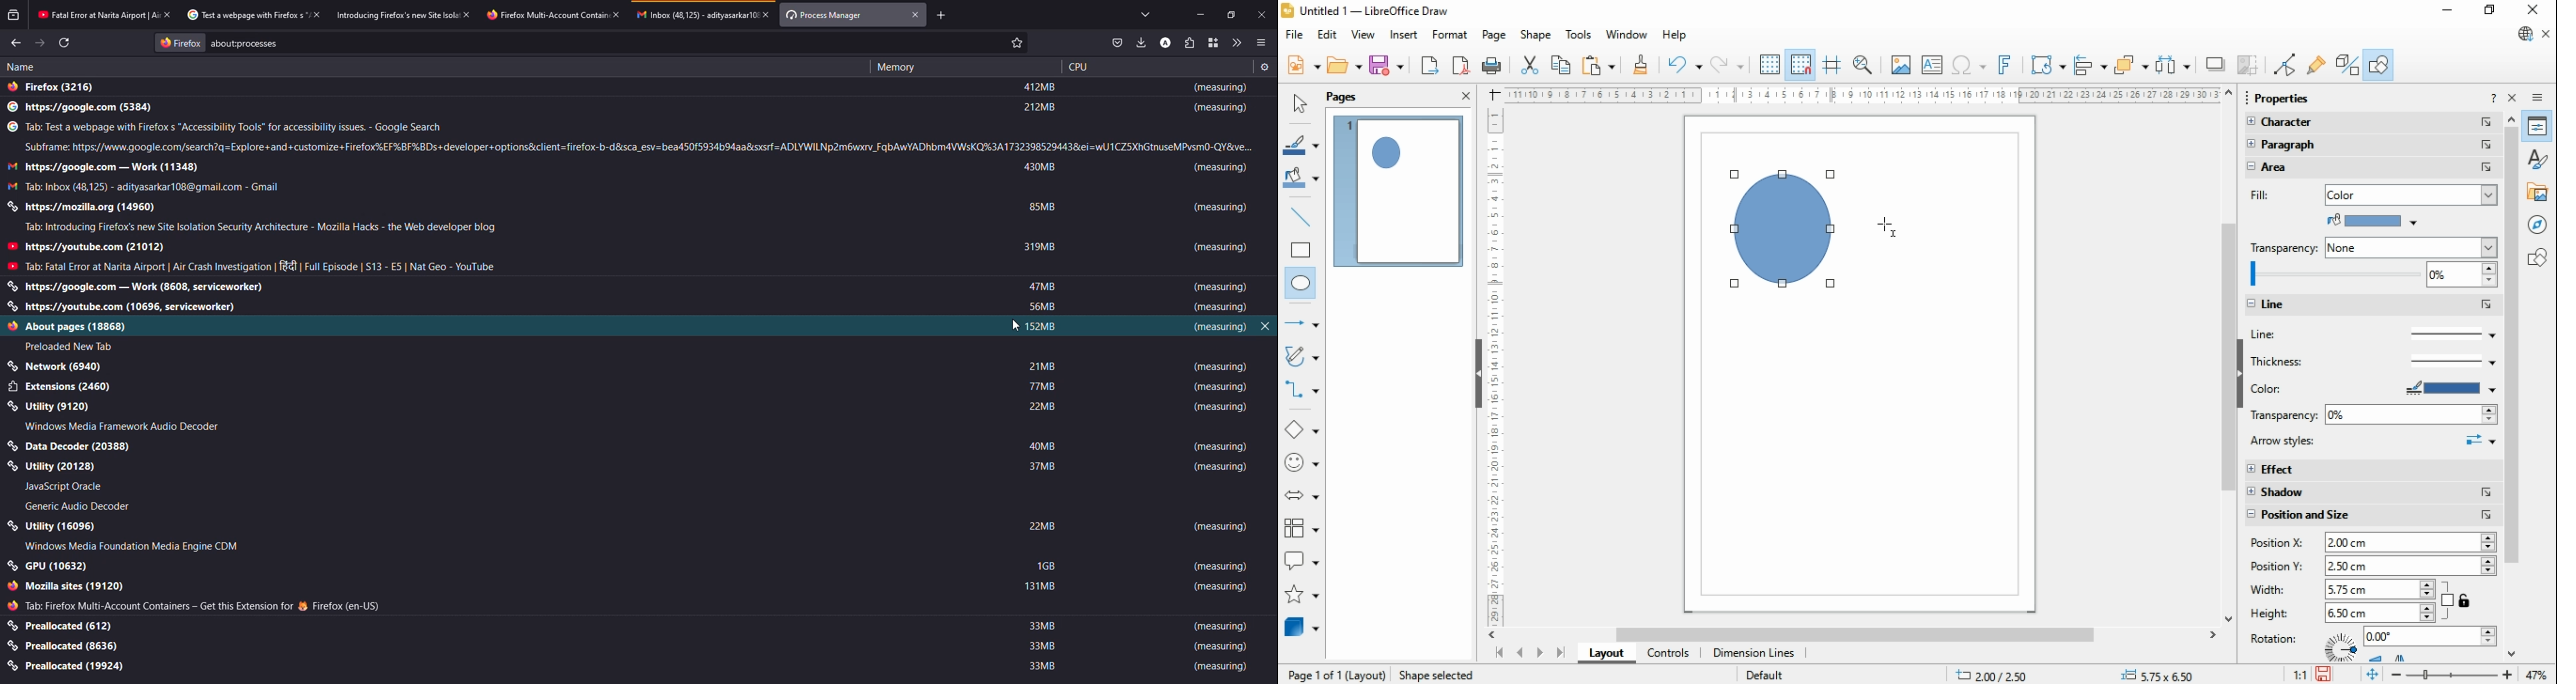 Image resolution: width=2576 pixels, height=700 pixels. Describe the element at coordinates (13, 15) in the screenshot. I see `view recent` at that location.